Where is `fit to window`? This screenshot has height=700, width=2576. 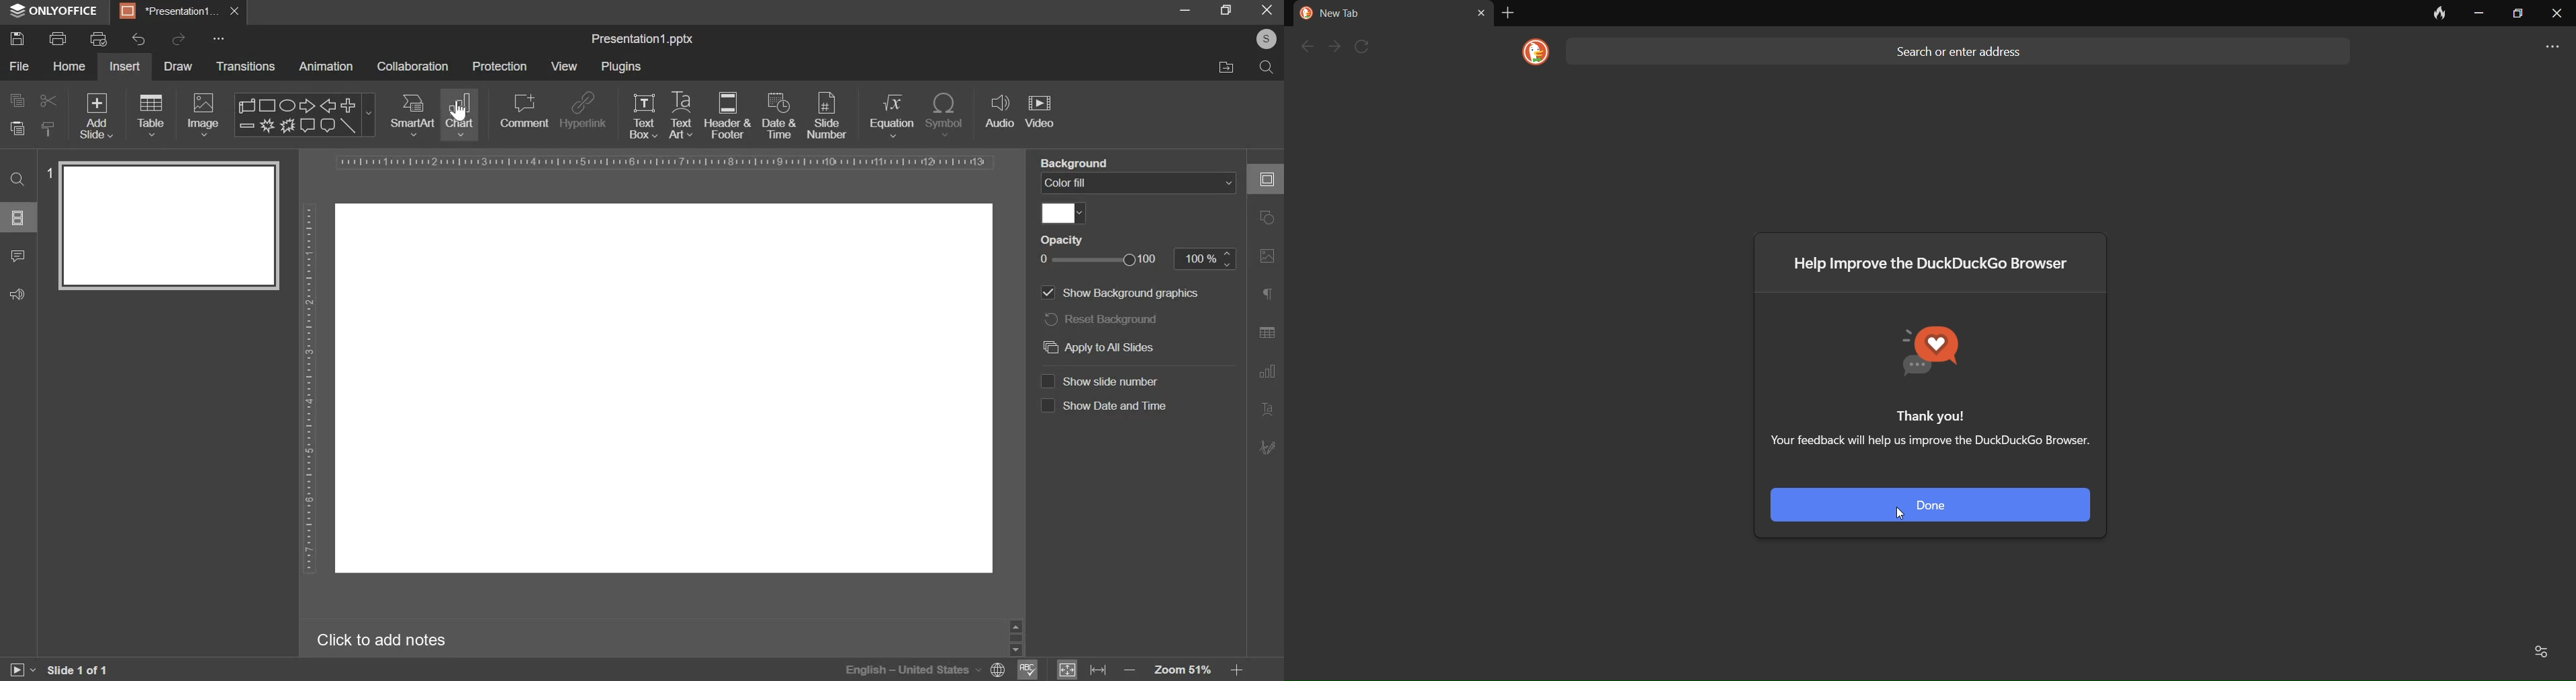 fit to window is located at coordinates (1070, 670).